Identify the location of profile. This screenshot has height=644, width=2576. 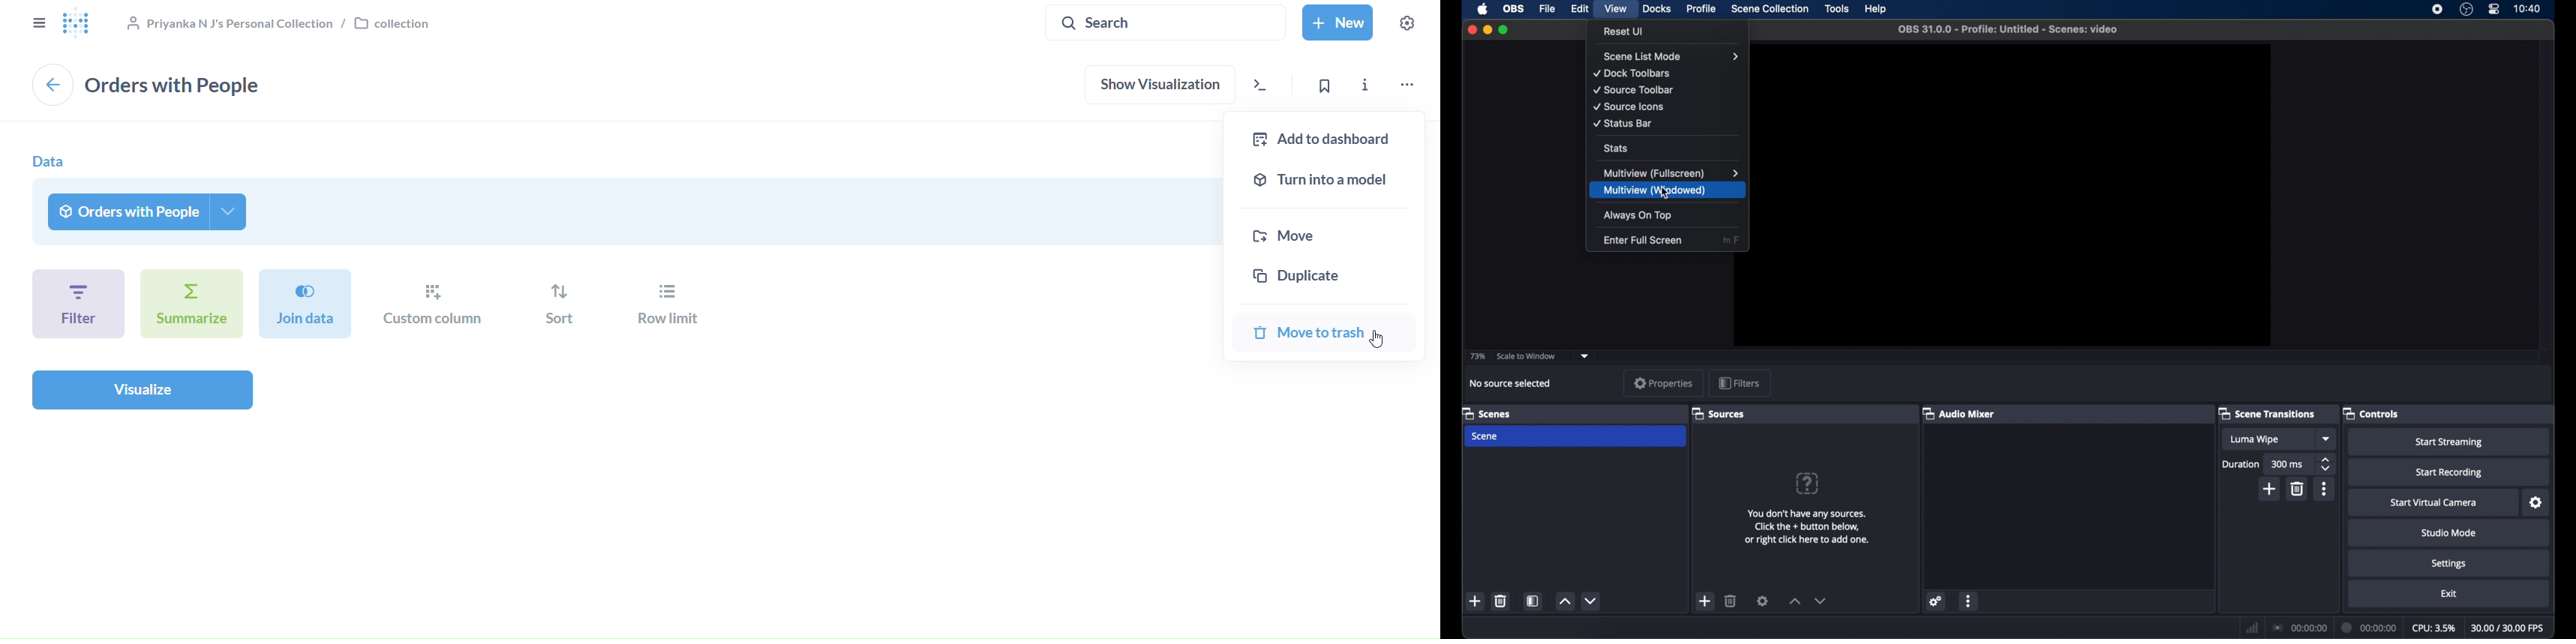
(1702, 8).